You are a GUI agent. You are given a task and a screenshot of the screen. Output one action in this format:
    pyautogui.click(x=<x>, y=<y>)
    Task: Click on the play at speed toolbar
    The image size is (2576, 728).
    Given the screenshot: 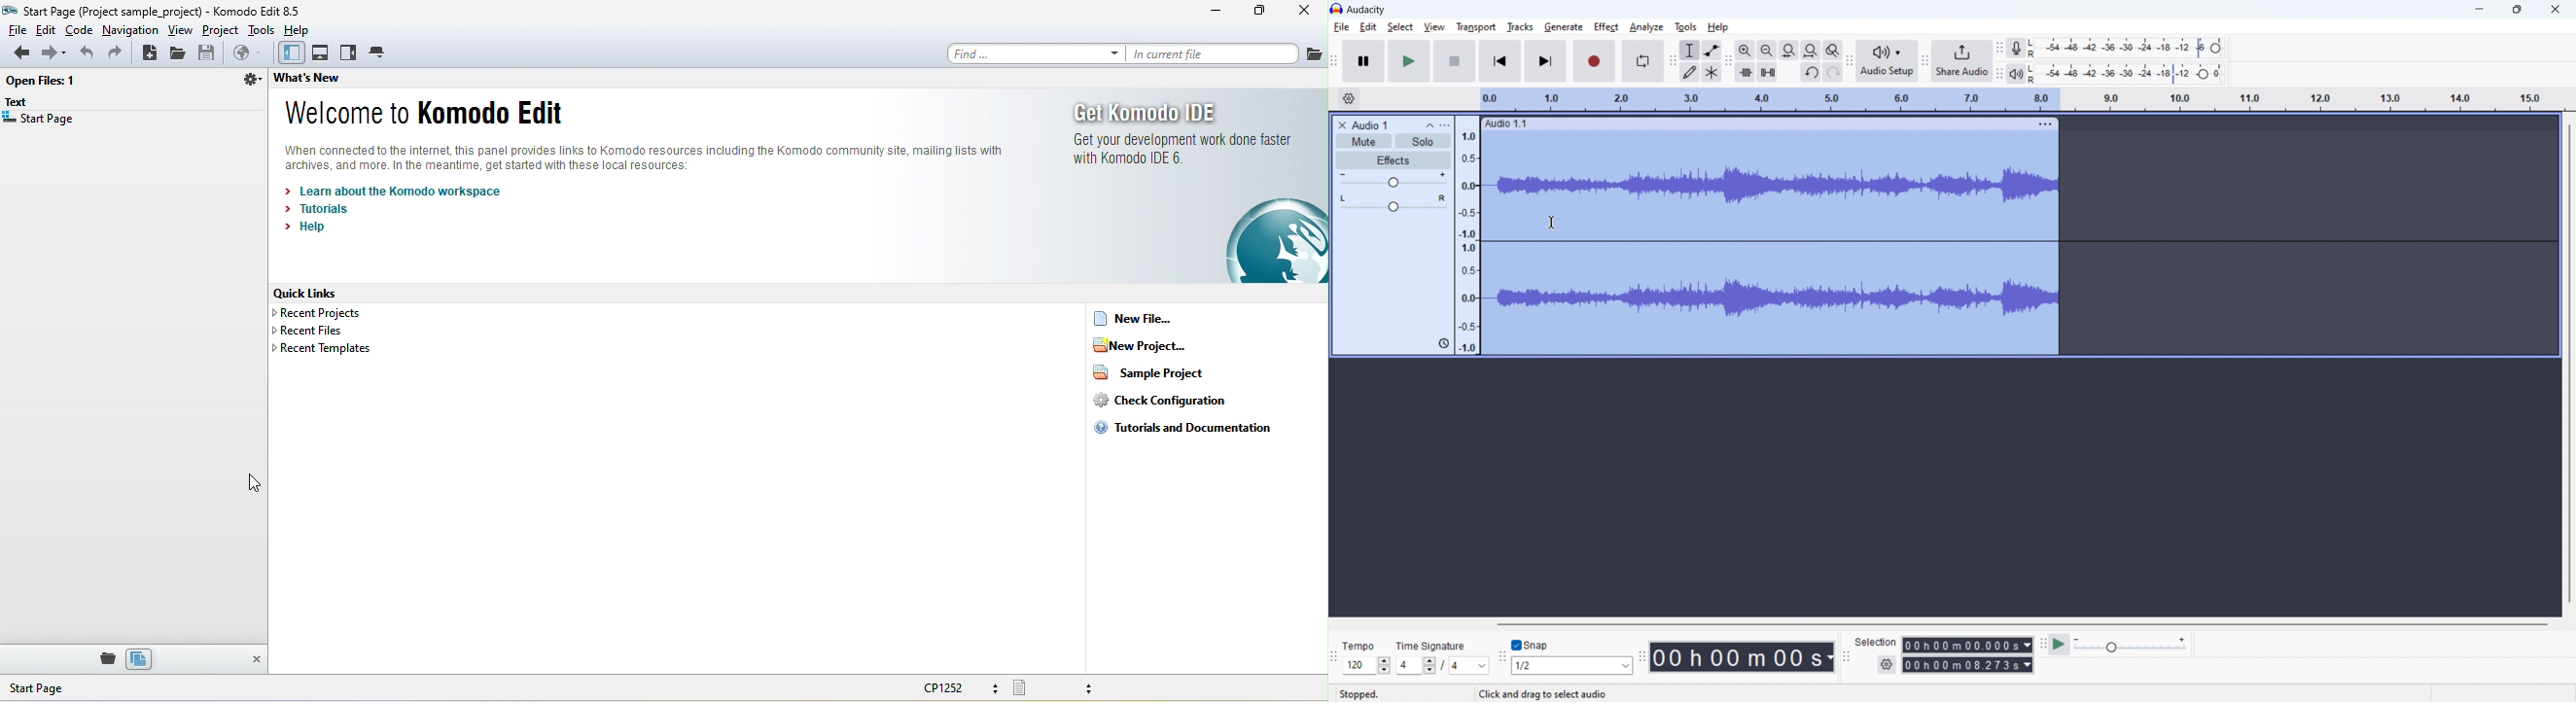 What is the action you would take?
    pyautogui.click(x=2043, y=644)
    